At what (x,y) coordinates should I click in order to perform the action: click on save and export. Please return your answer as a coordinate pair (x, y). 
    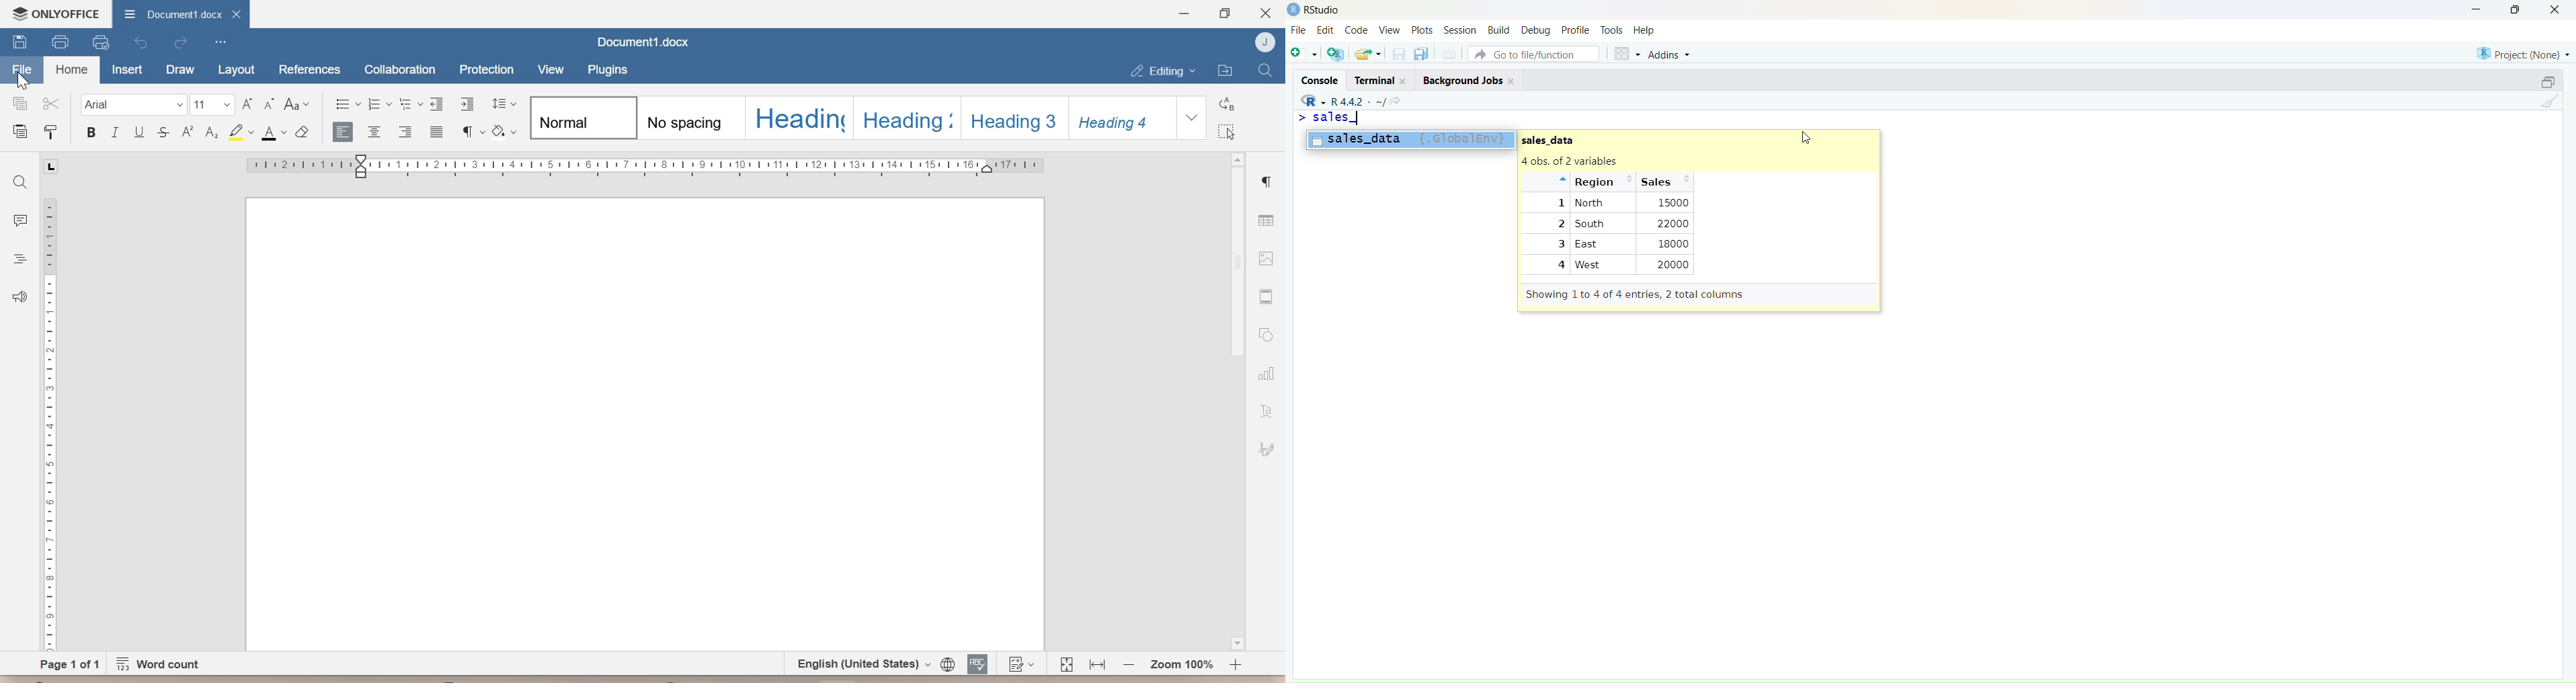
    Looking at the image, I should click on (1367, 54).